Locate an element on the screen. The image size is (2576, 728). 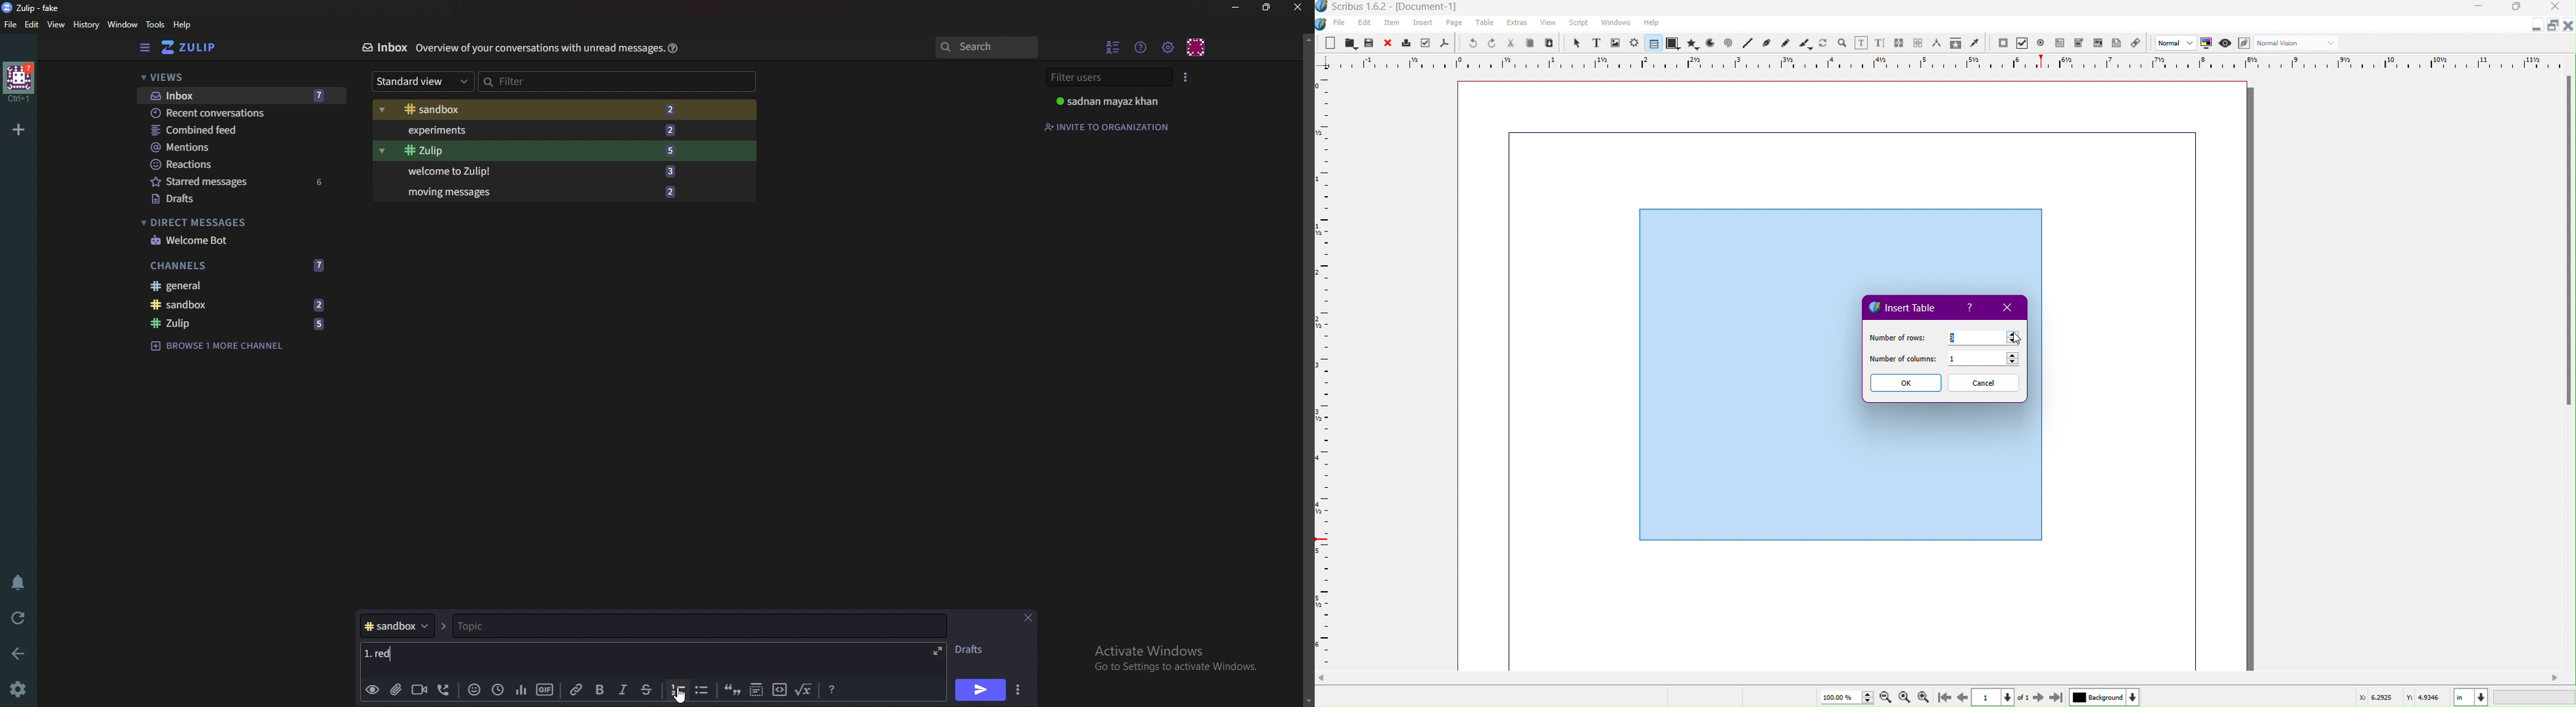
Ruler Line is located at coordinates (1329, 371).